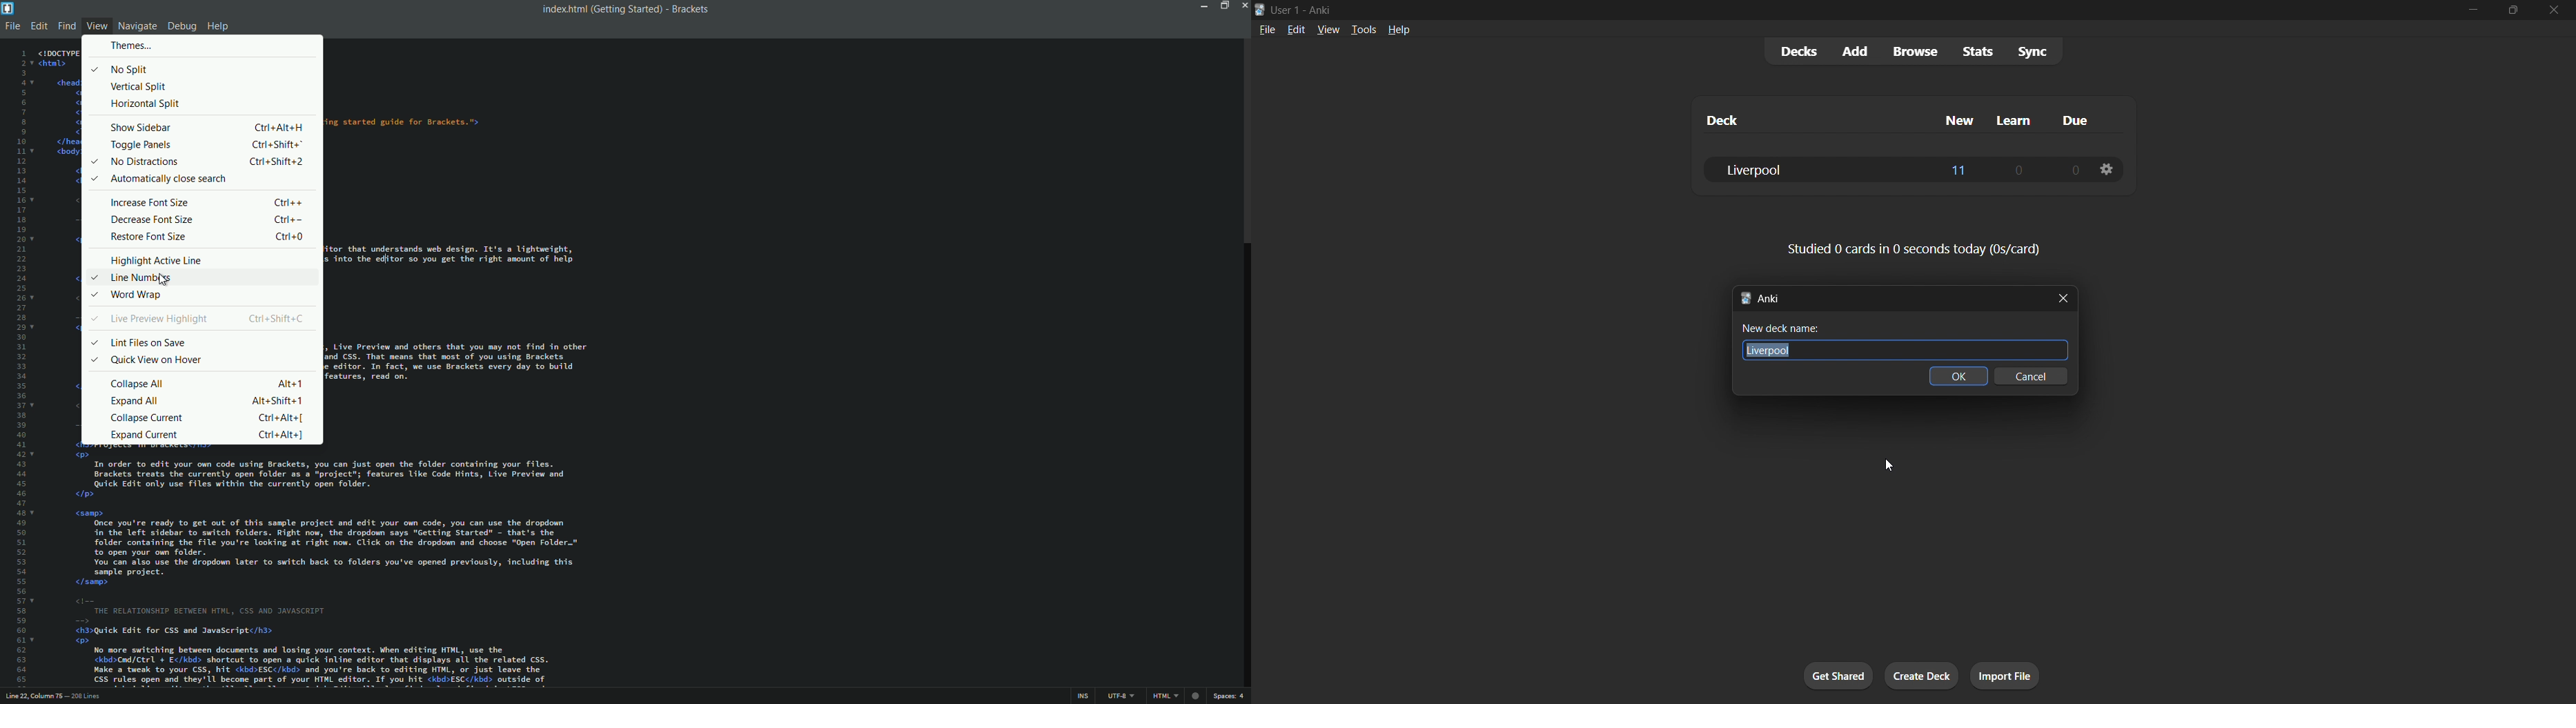  I want to click on stats, so click(1973, 51).